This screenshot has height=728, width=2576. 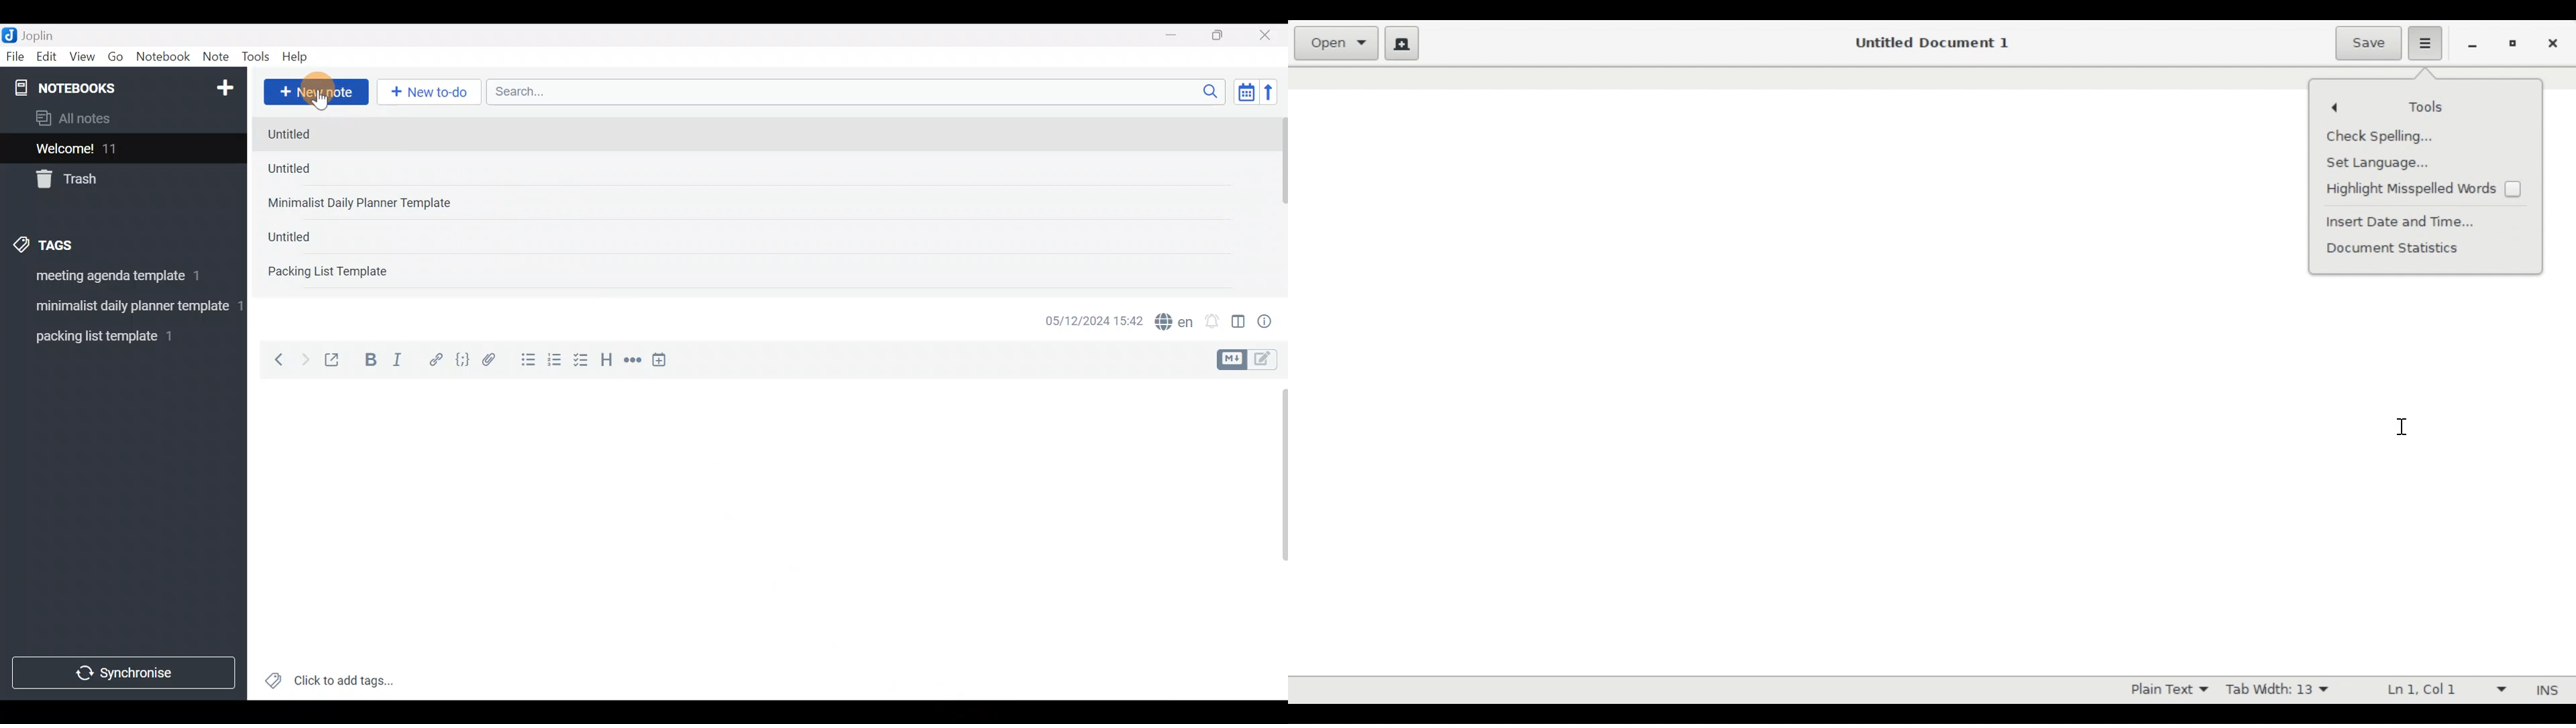 I want to click on Hyperlink, so click(x=436, y=360).